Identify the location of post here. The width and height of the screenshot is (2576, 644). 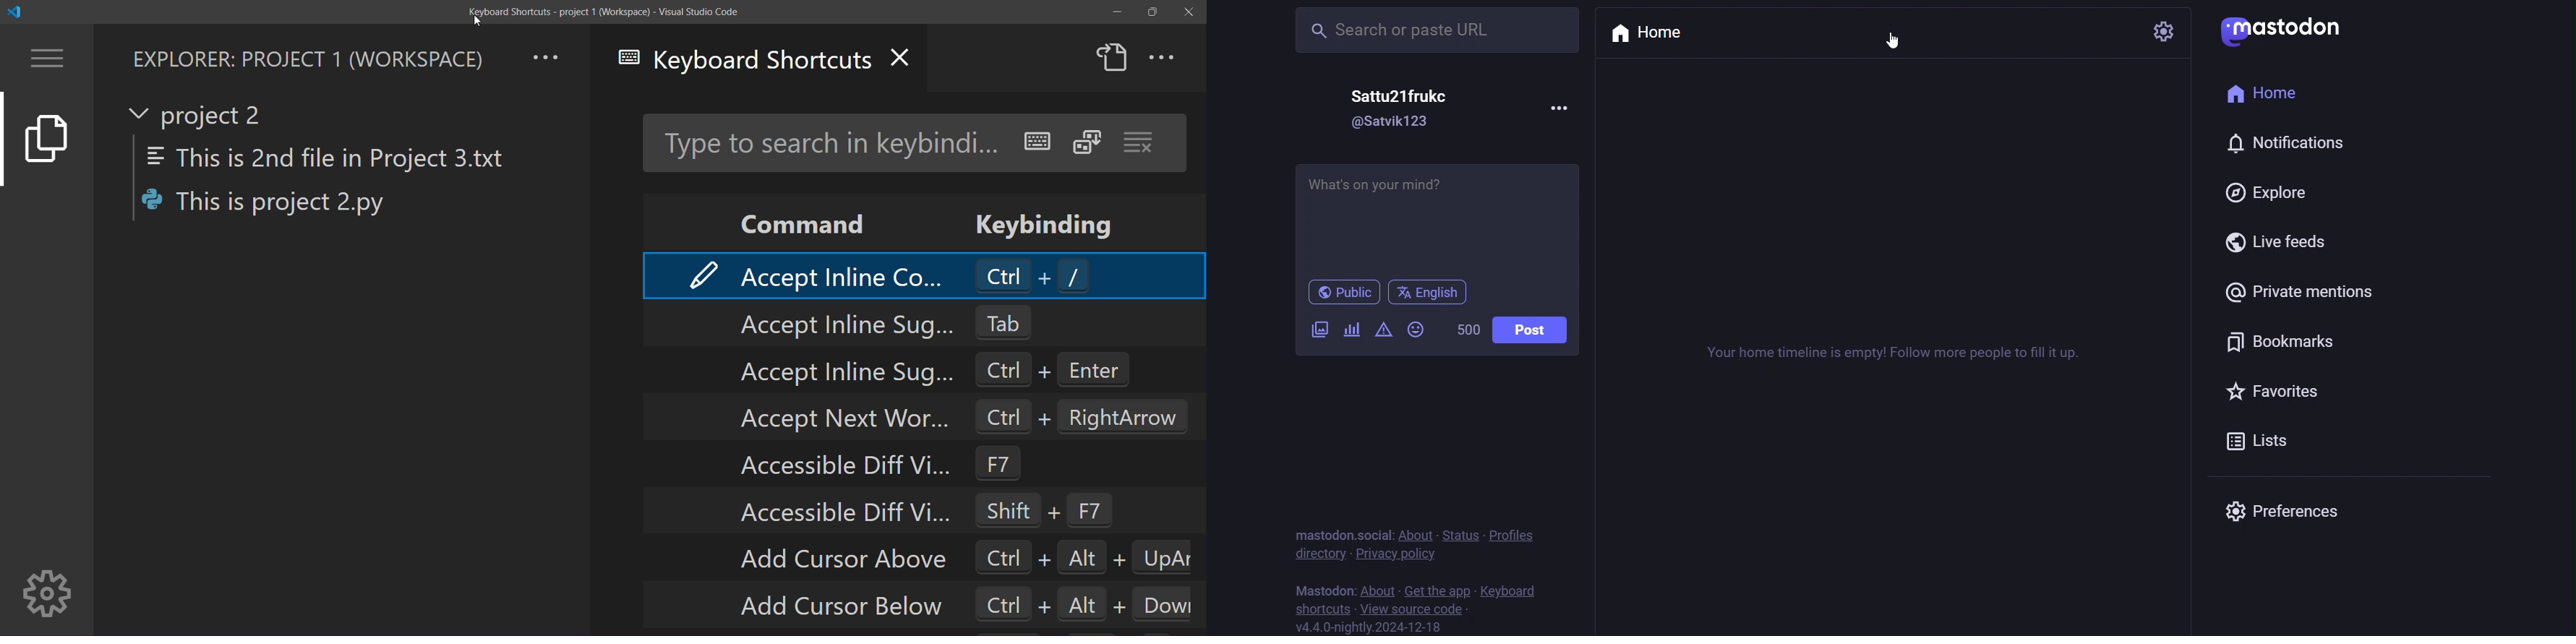
(1435, 218).